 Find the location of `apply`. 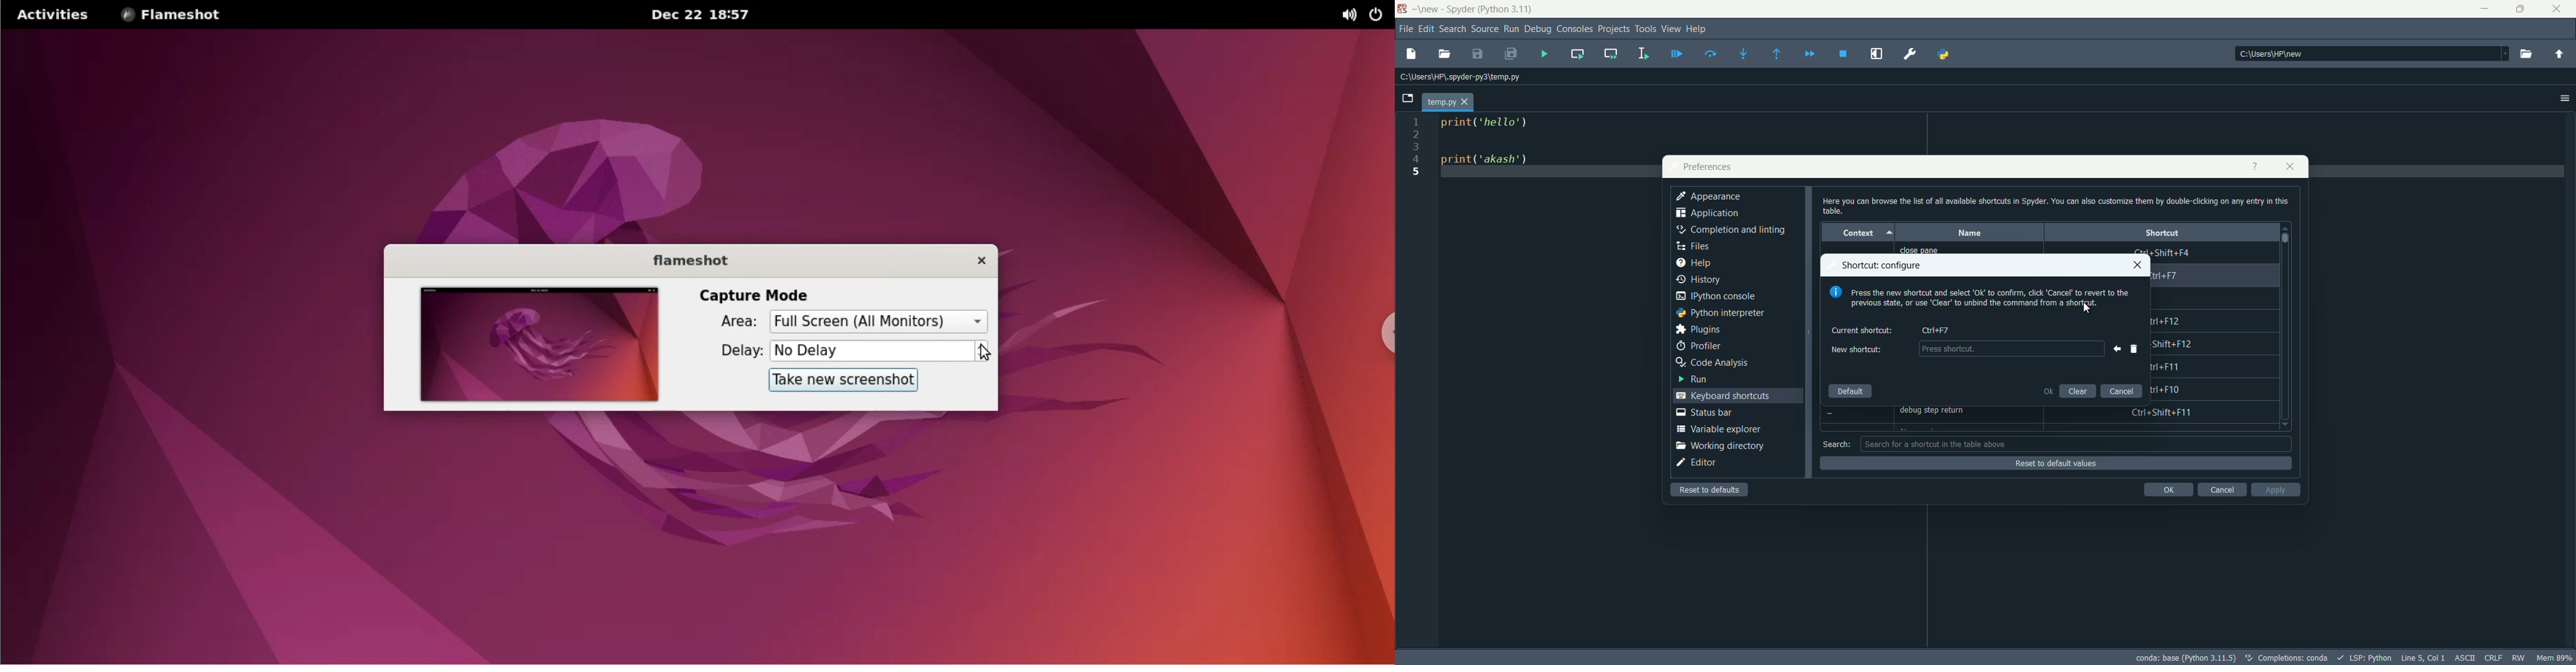

apply is located at coordinates (2276, 490).